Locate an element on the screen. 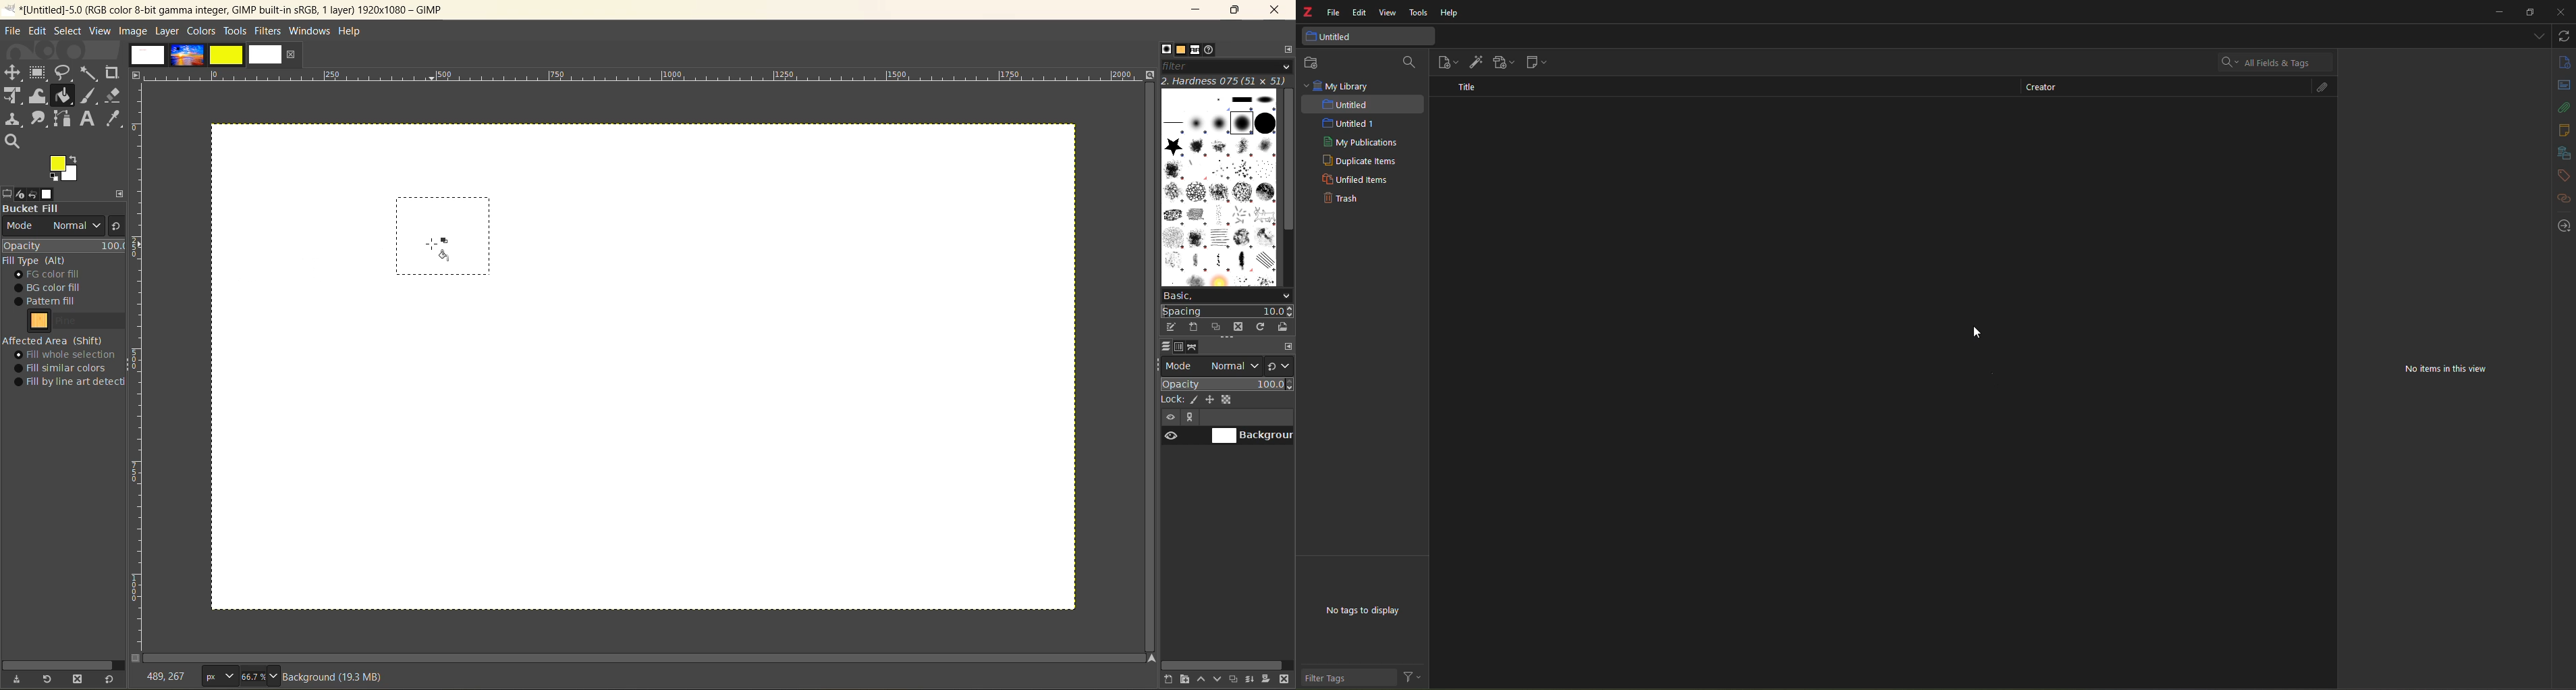  configure is located at coordinates (119, 192).